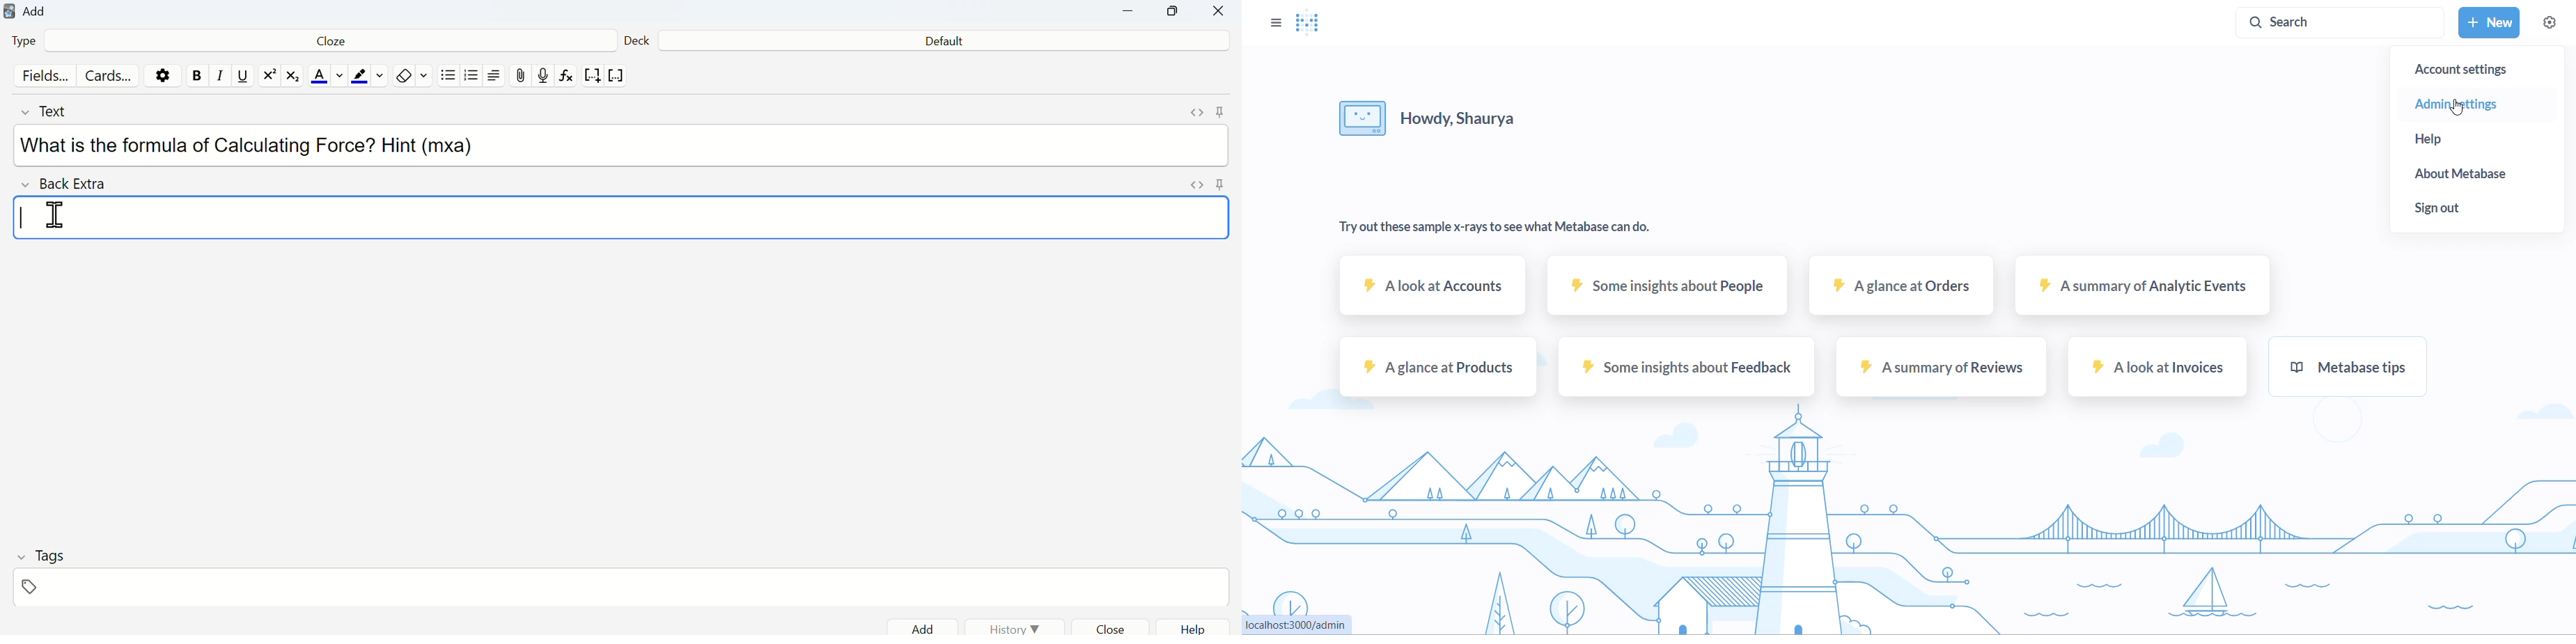 The image size is (2576, 644). I want to click on Attach, so click(522, 75).